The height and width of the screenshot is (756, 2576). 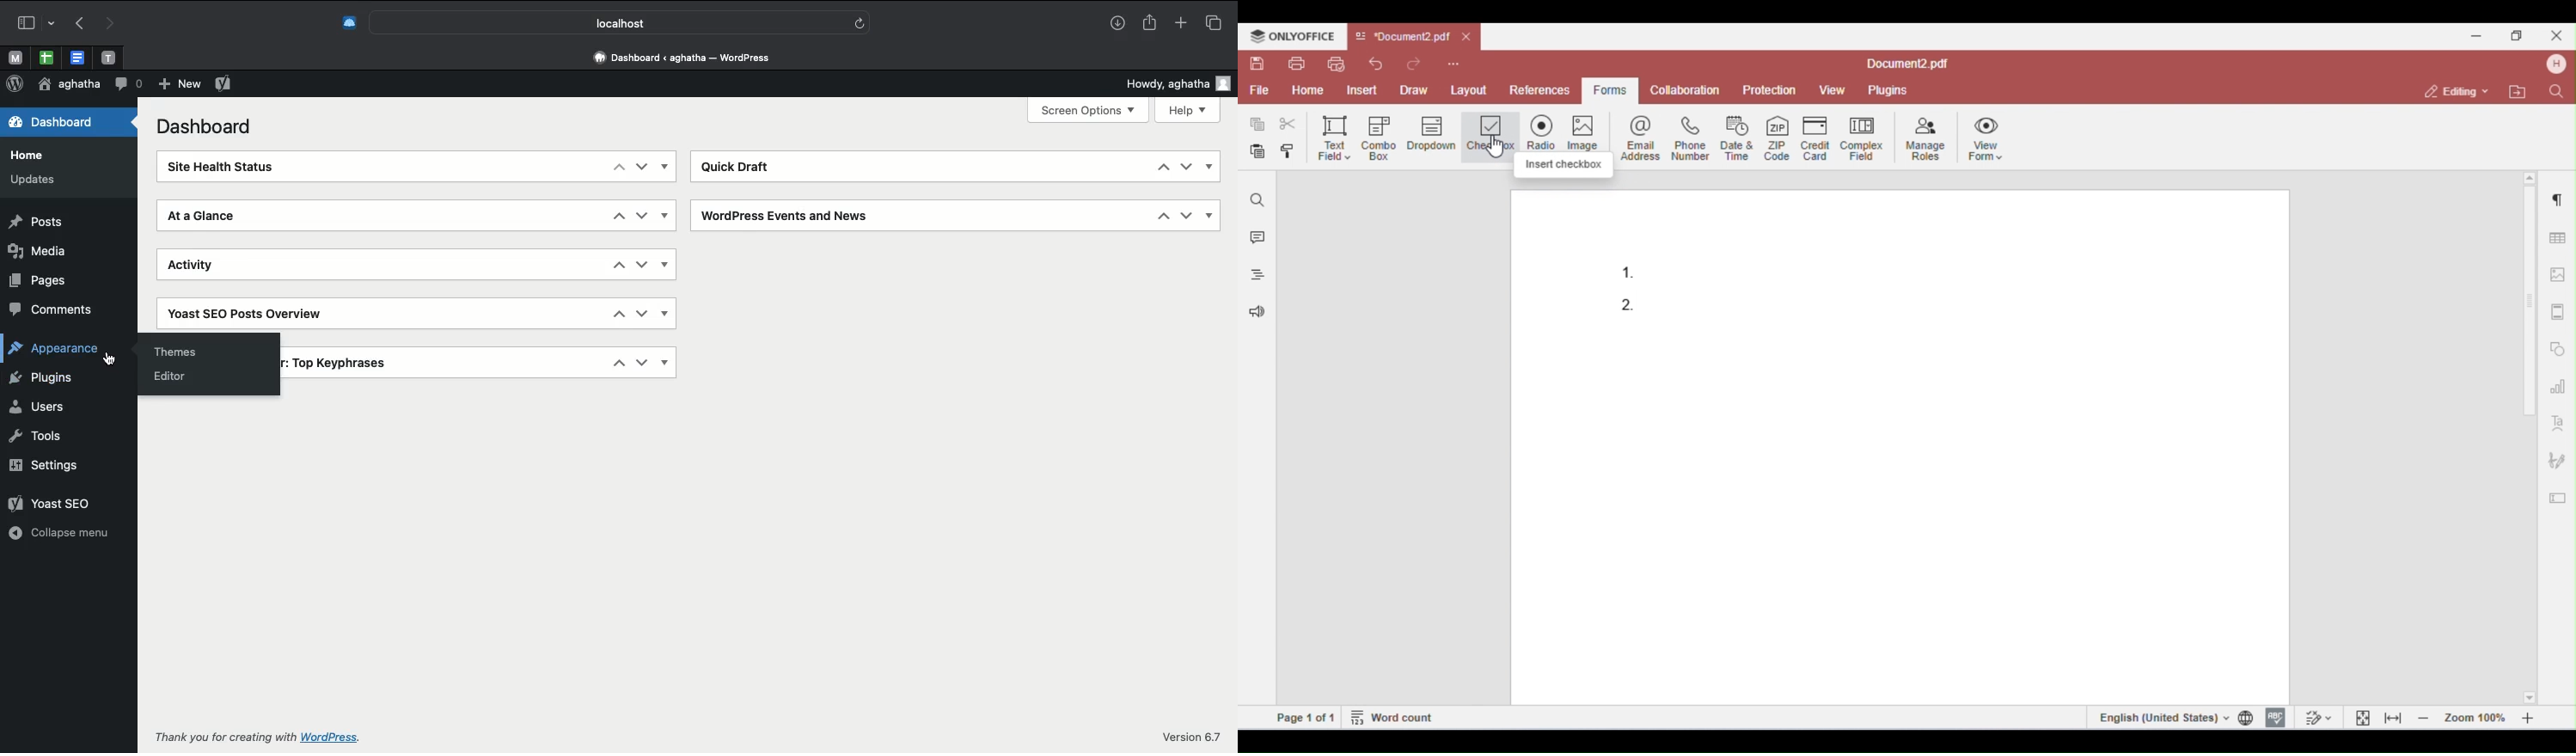 I want to click on Media, so click(x=40, y=252).